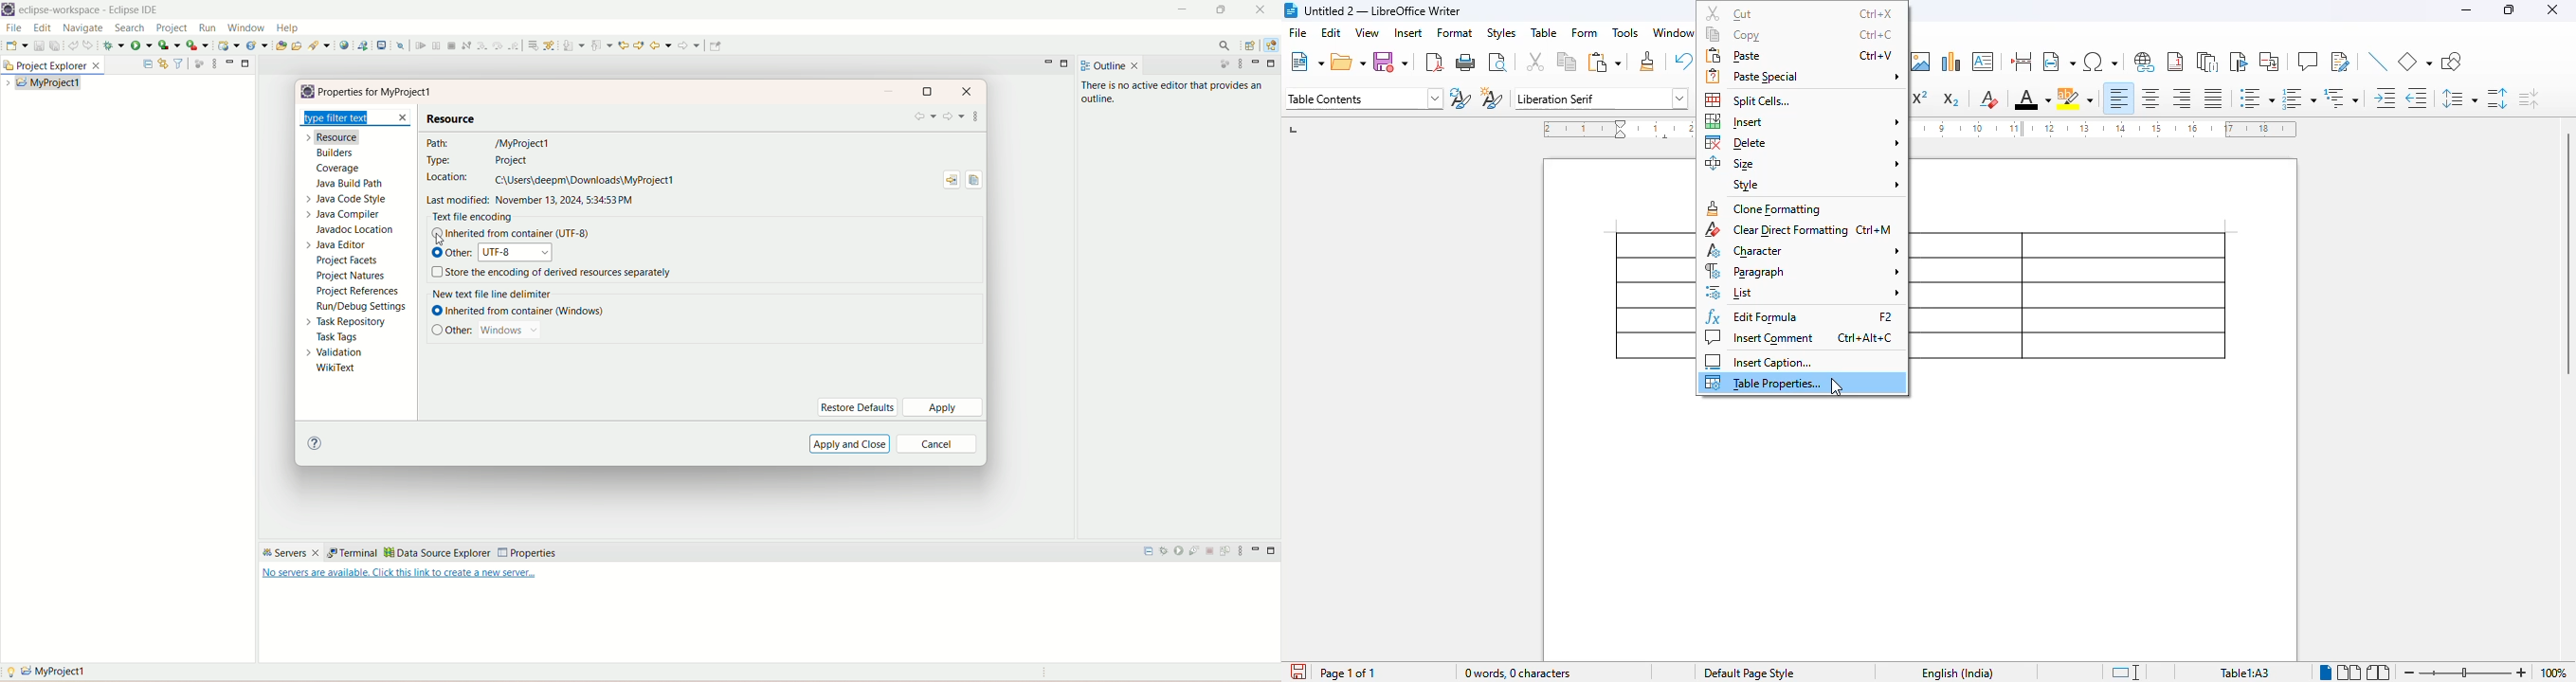  Describe the element at coordinates (339, 169) in the screenshot. I see `coverage` at that location.